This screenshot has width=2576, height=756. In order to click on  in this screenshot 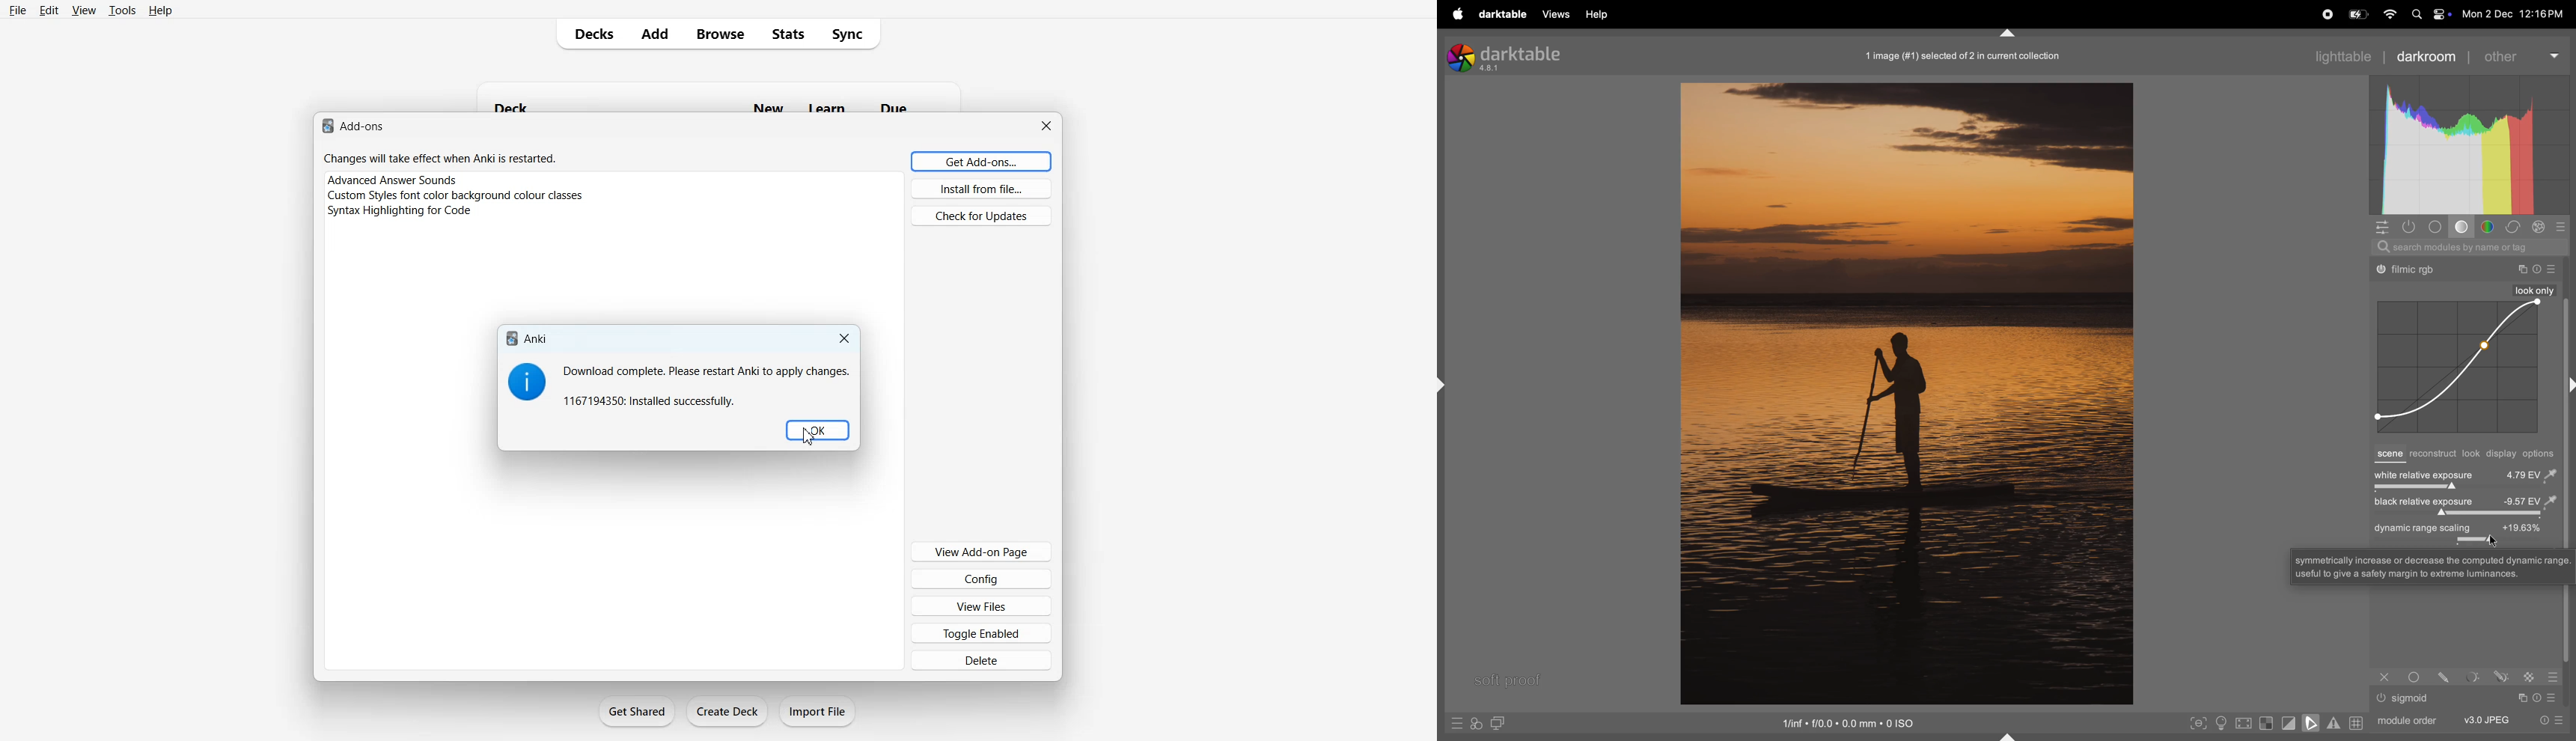, I will do `click(2521, 698)`.